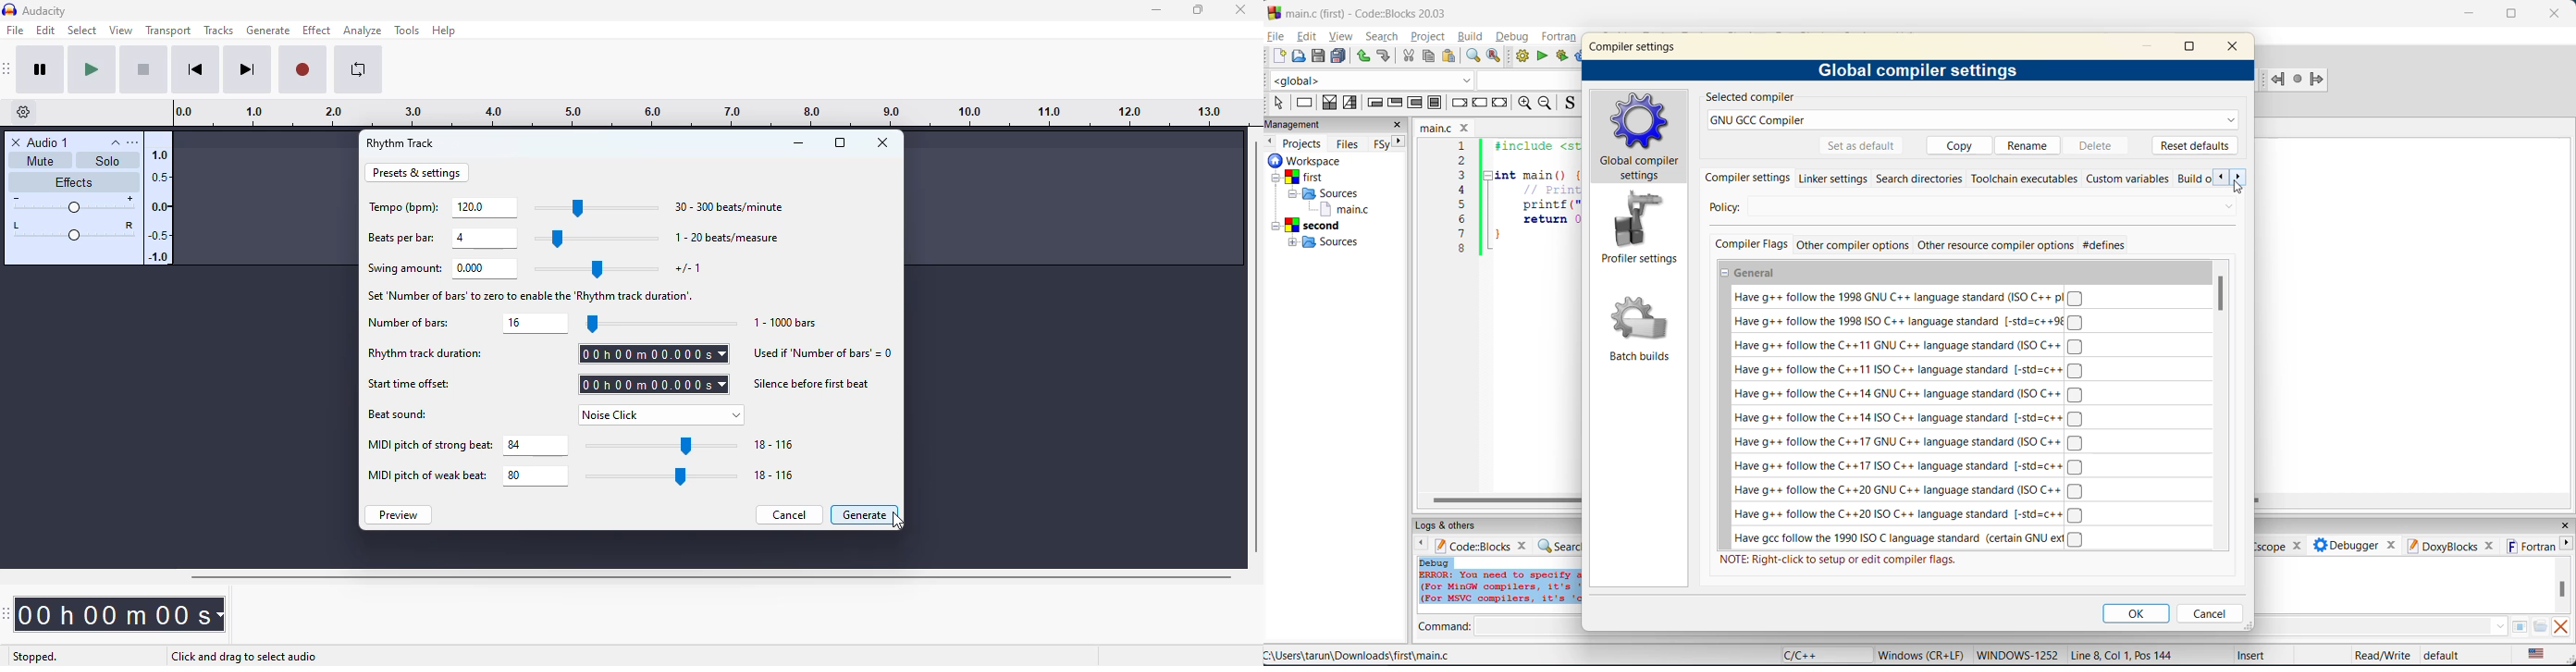 The width and height of the screenshot is (2576, 672). I want to click on pan, so click(73, 229).